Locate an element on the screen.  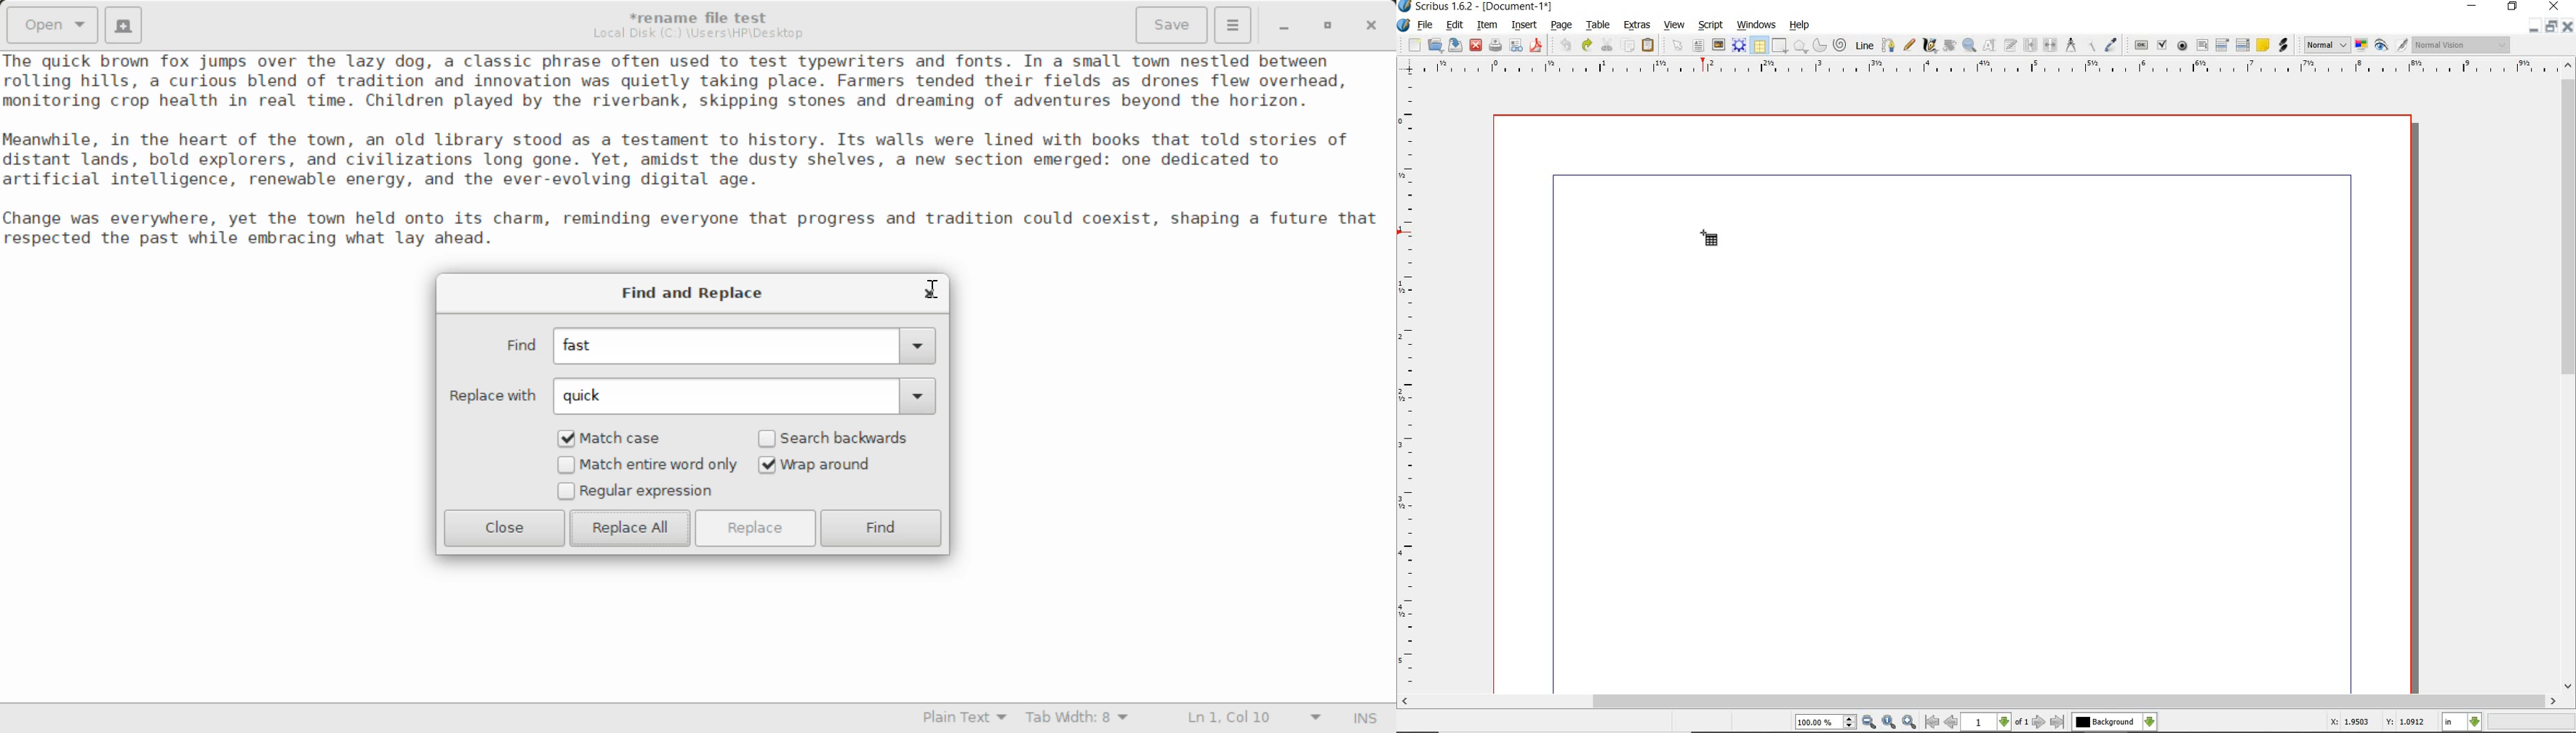
shape is located at coordinates (1801, 47).